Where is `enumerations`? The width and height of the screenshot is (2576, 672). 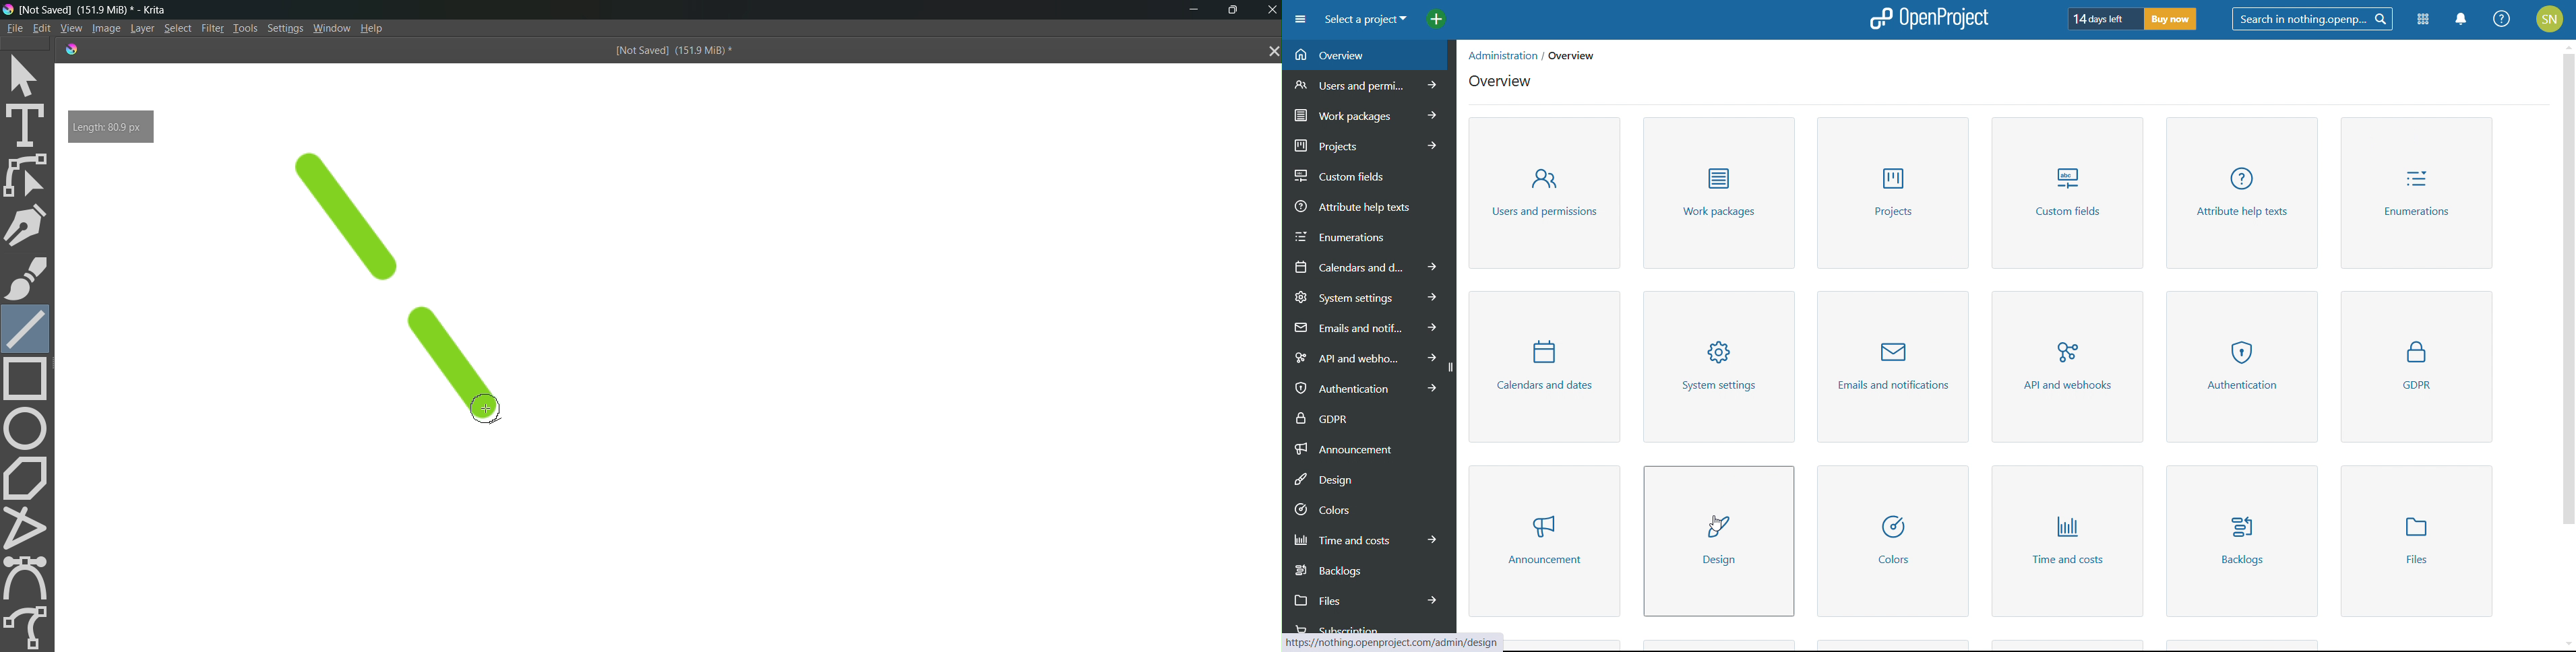
enumerations is located at coordinates (1369, 234).